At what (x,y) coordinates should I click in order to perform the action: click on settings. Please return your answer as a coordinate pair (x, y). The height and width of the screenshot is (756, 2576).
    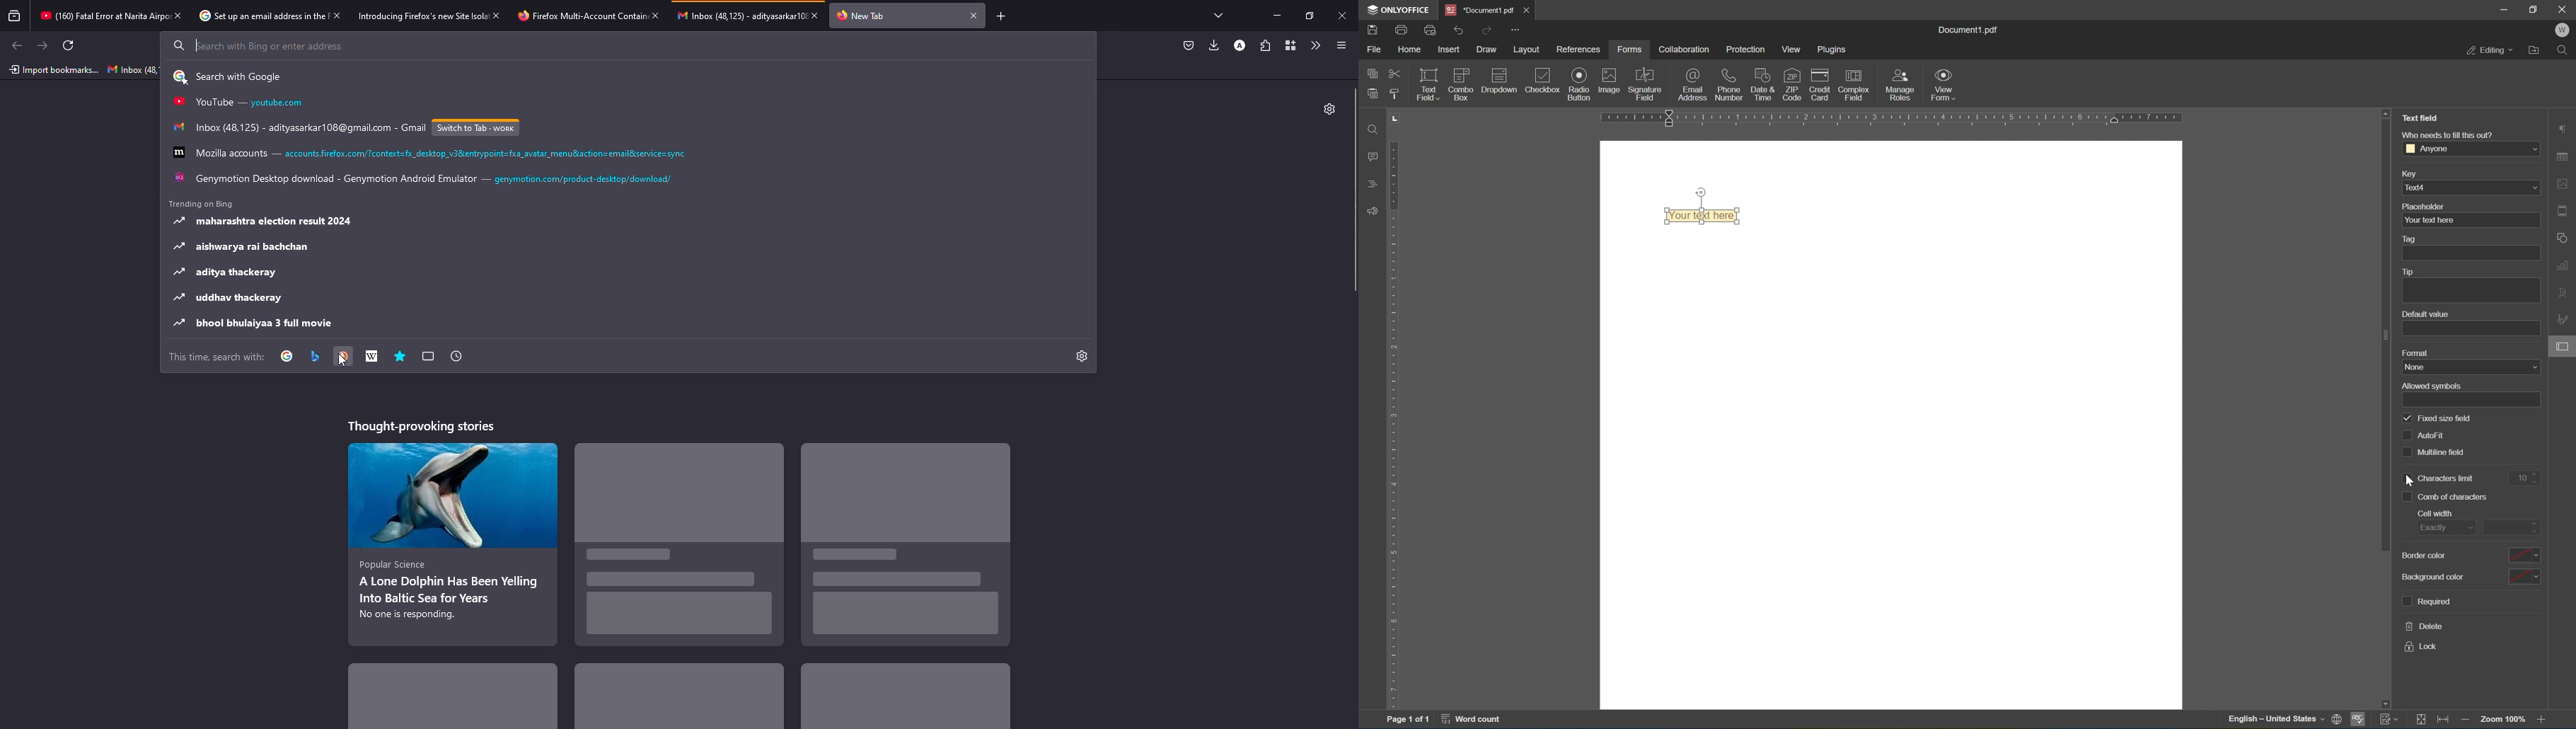
    Looking at the image, I should click on (1081, 355).